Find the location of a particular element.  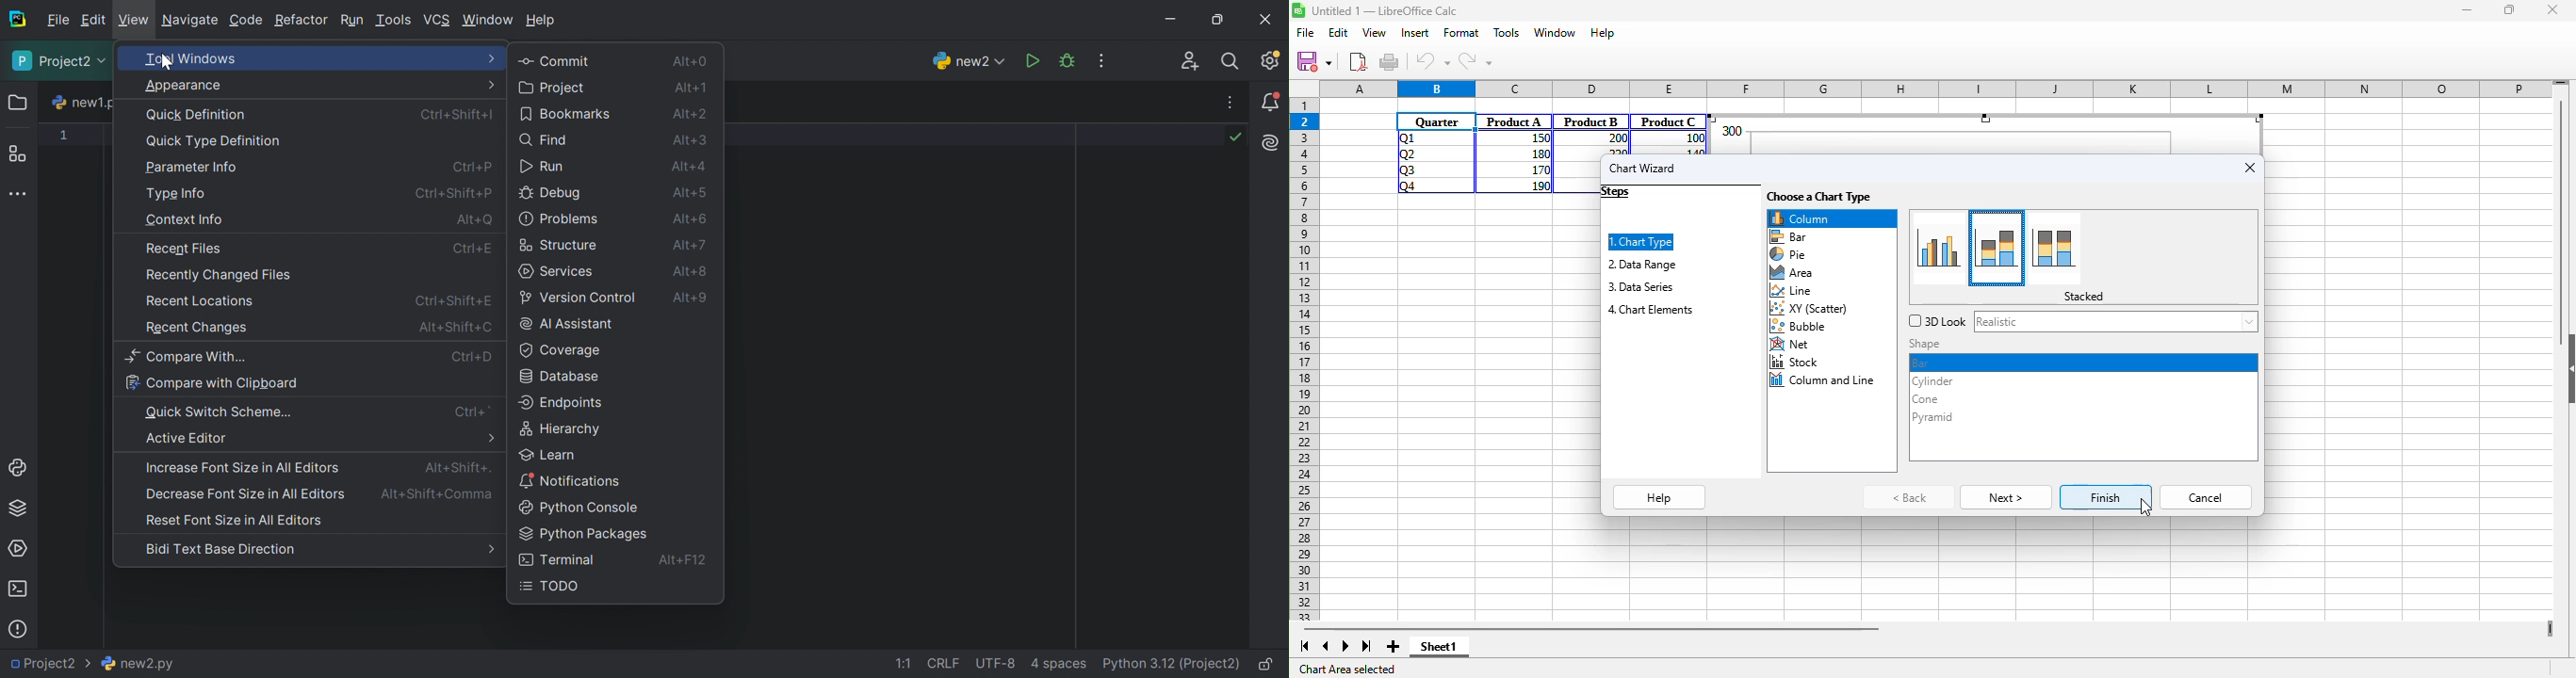

Q4 is located at coordinates (1407, 186).